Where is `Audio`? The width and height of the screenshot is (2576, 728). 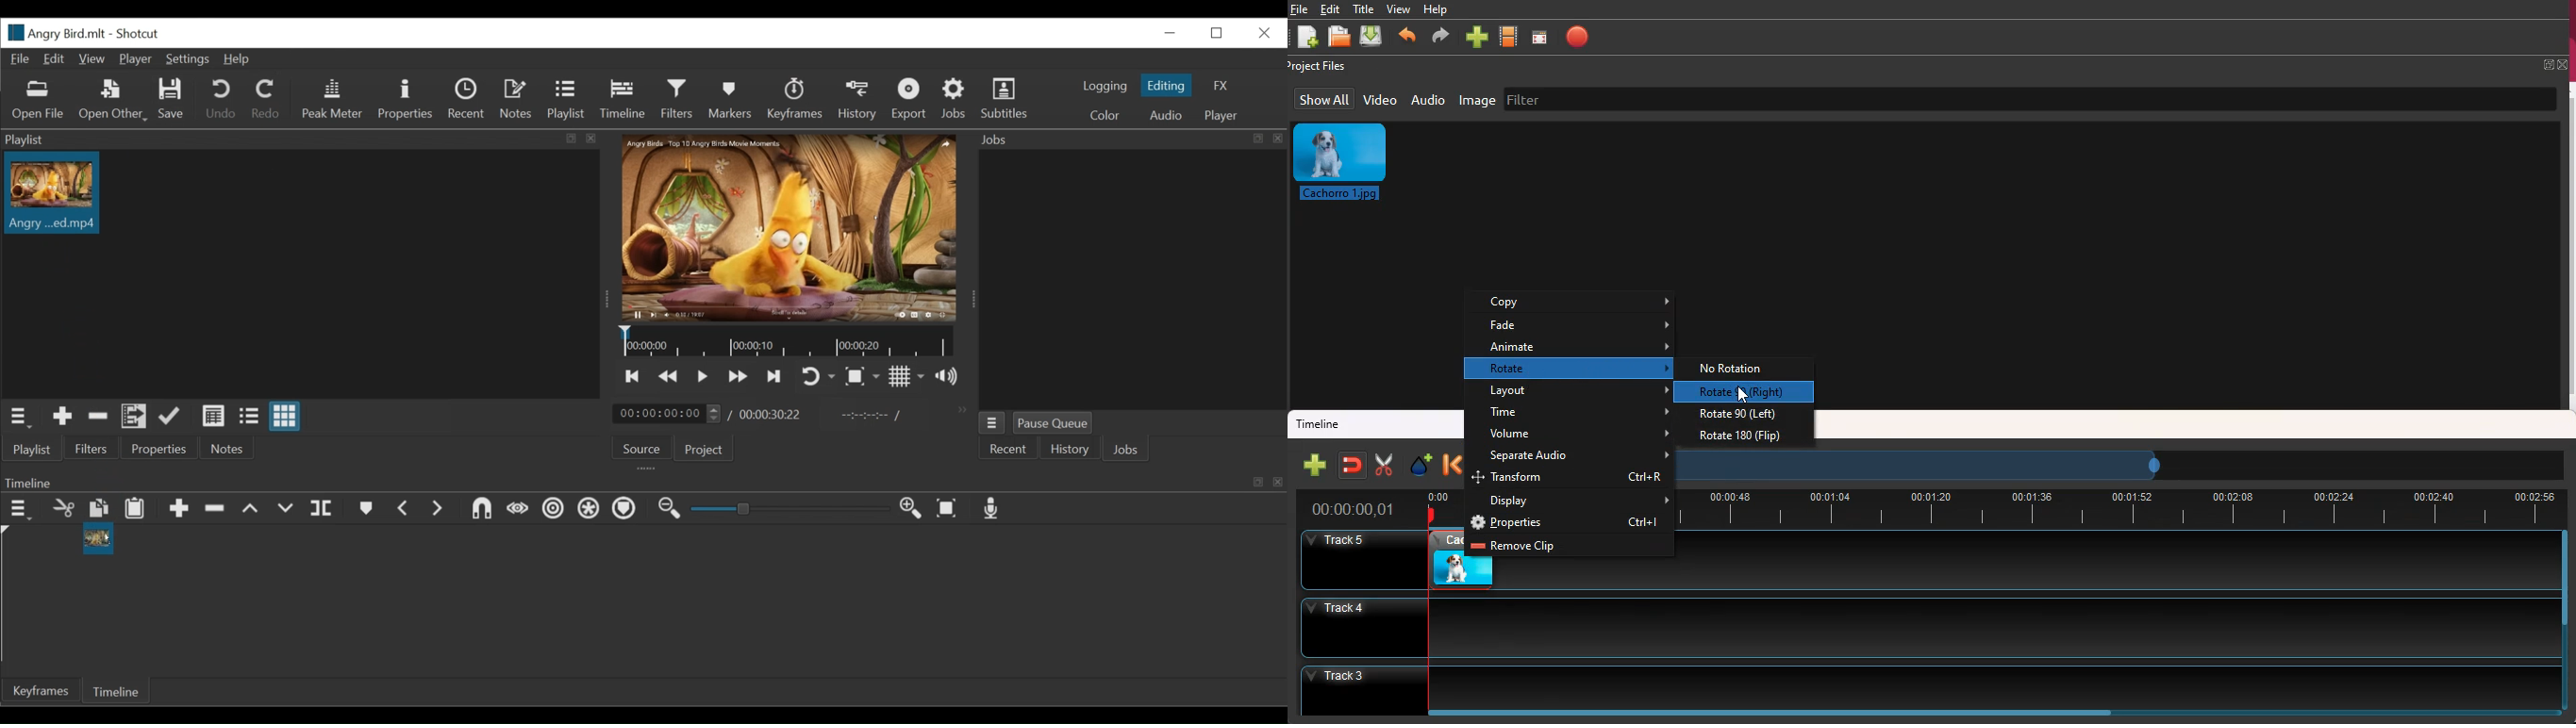 Audio is located at coordinates (1166, 114).